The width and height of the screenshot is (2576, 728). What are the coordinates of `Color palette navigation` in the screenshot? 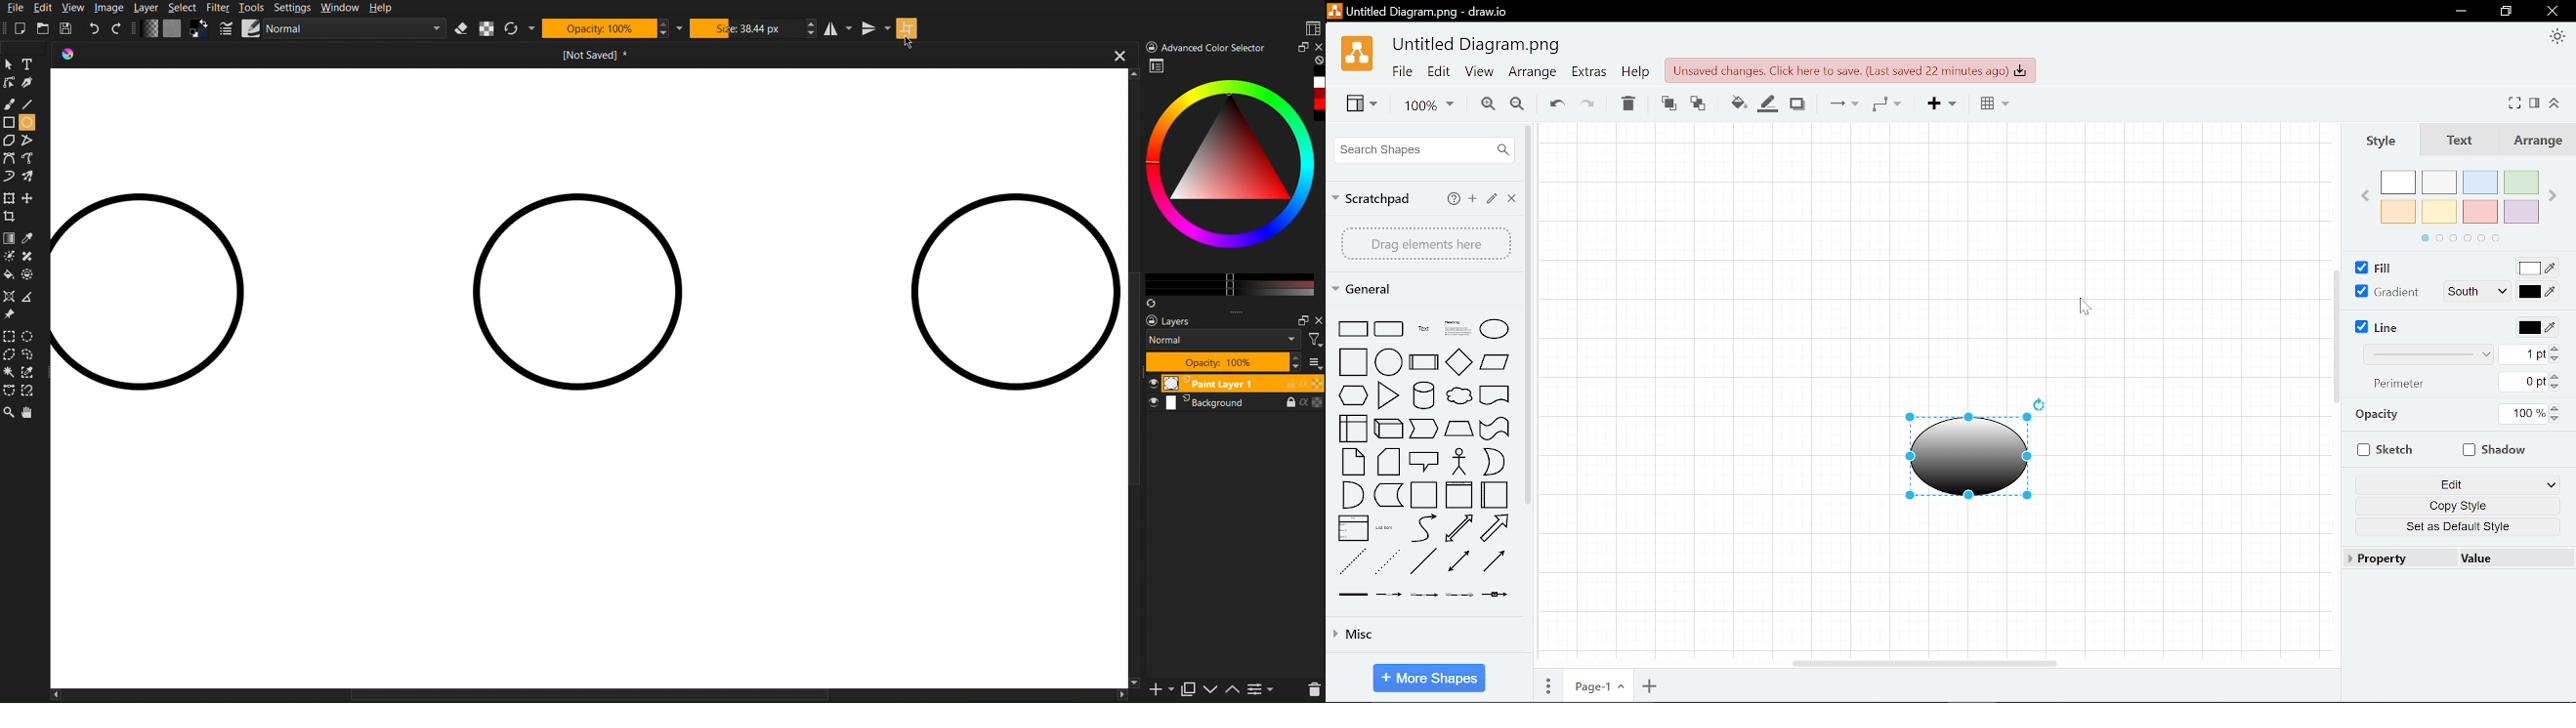 It's located at (2472, 238).